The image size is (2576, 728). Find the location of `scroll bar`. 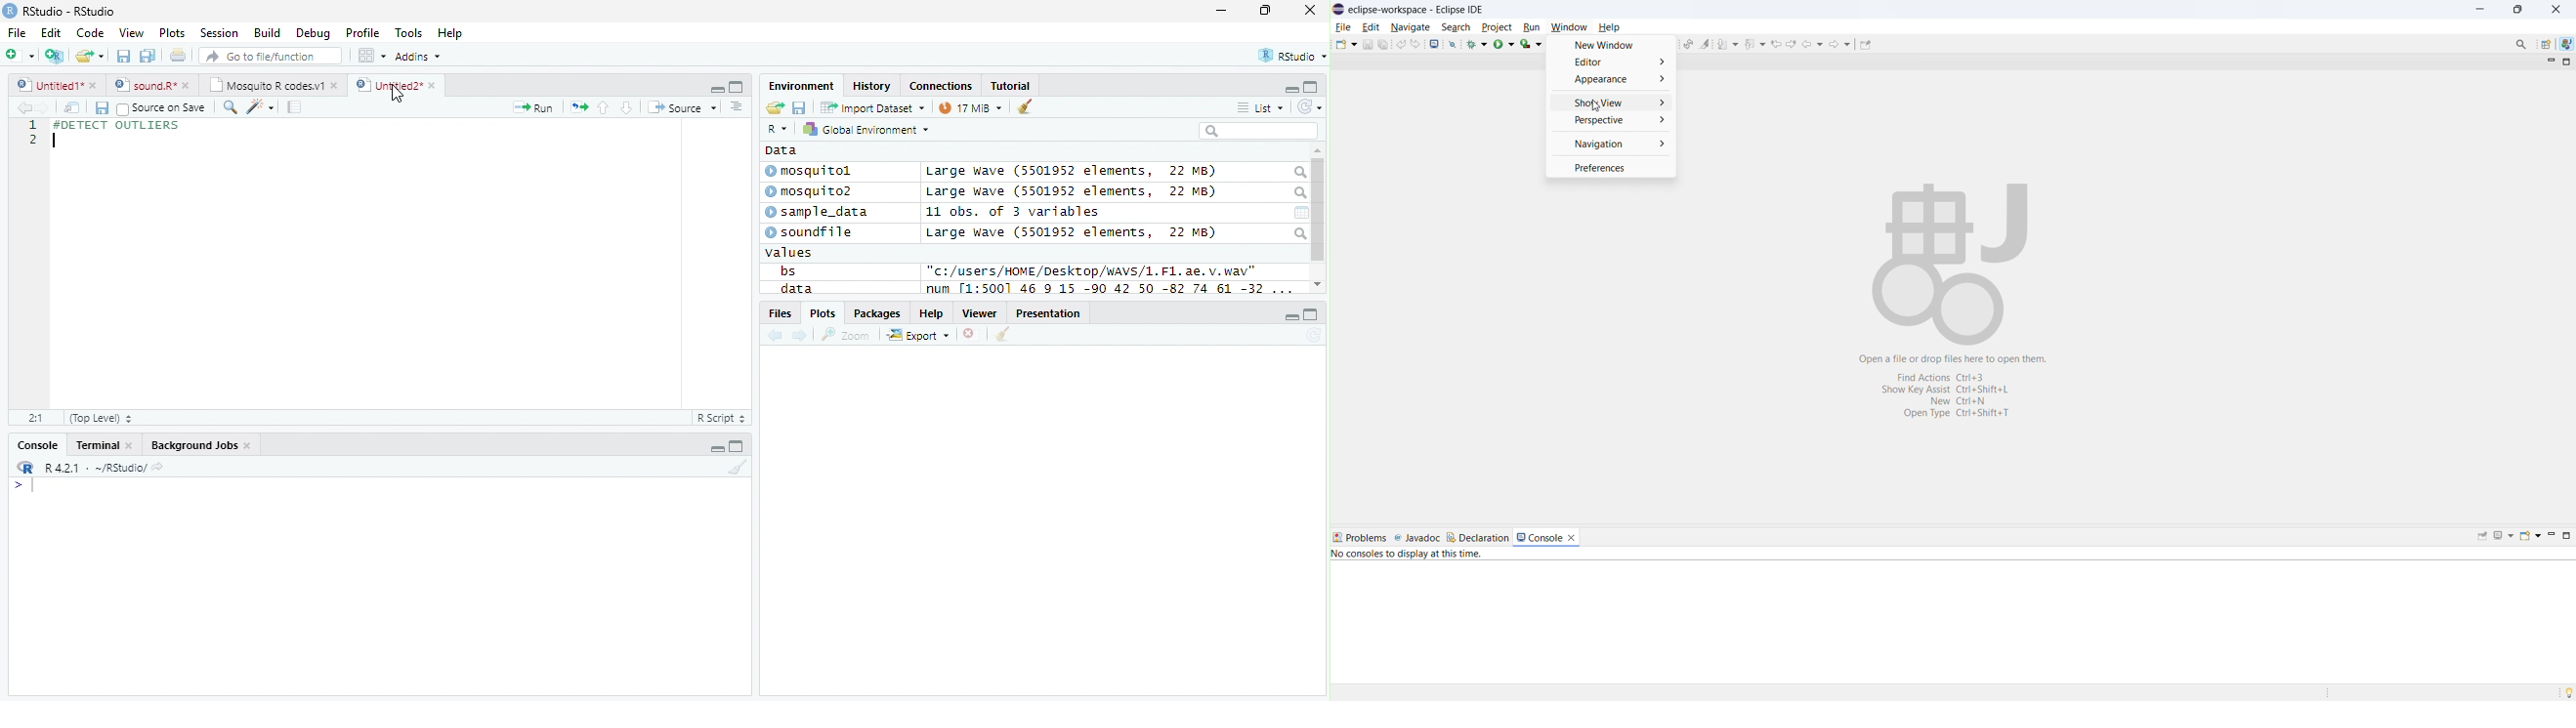

scroll bar is located at coordinates (1319, 210).